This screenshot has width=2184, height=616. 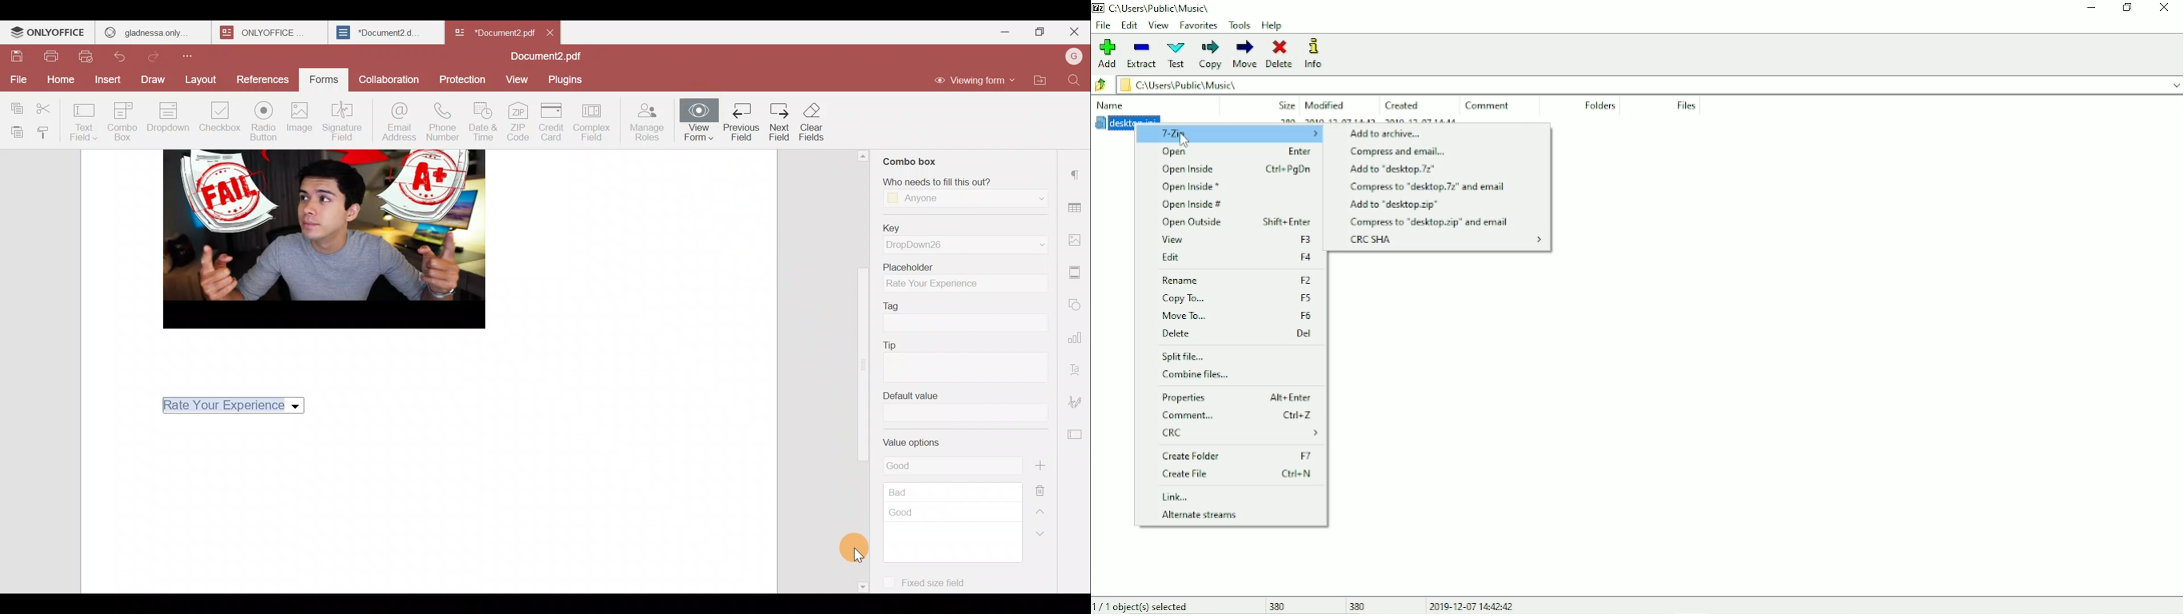 I want to click on Combo box, so click(x=911, y=159).